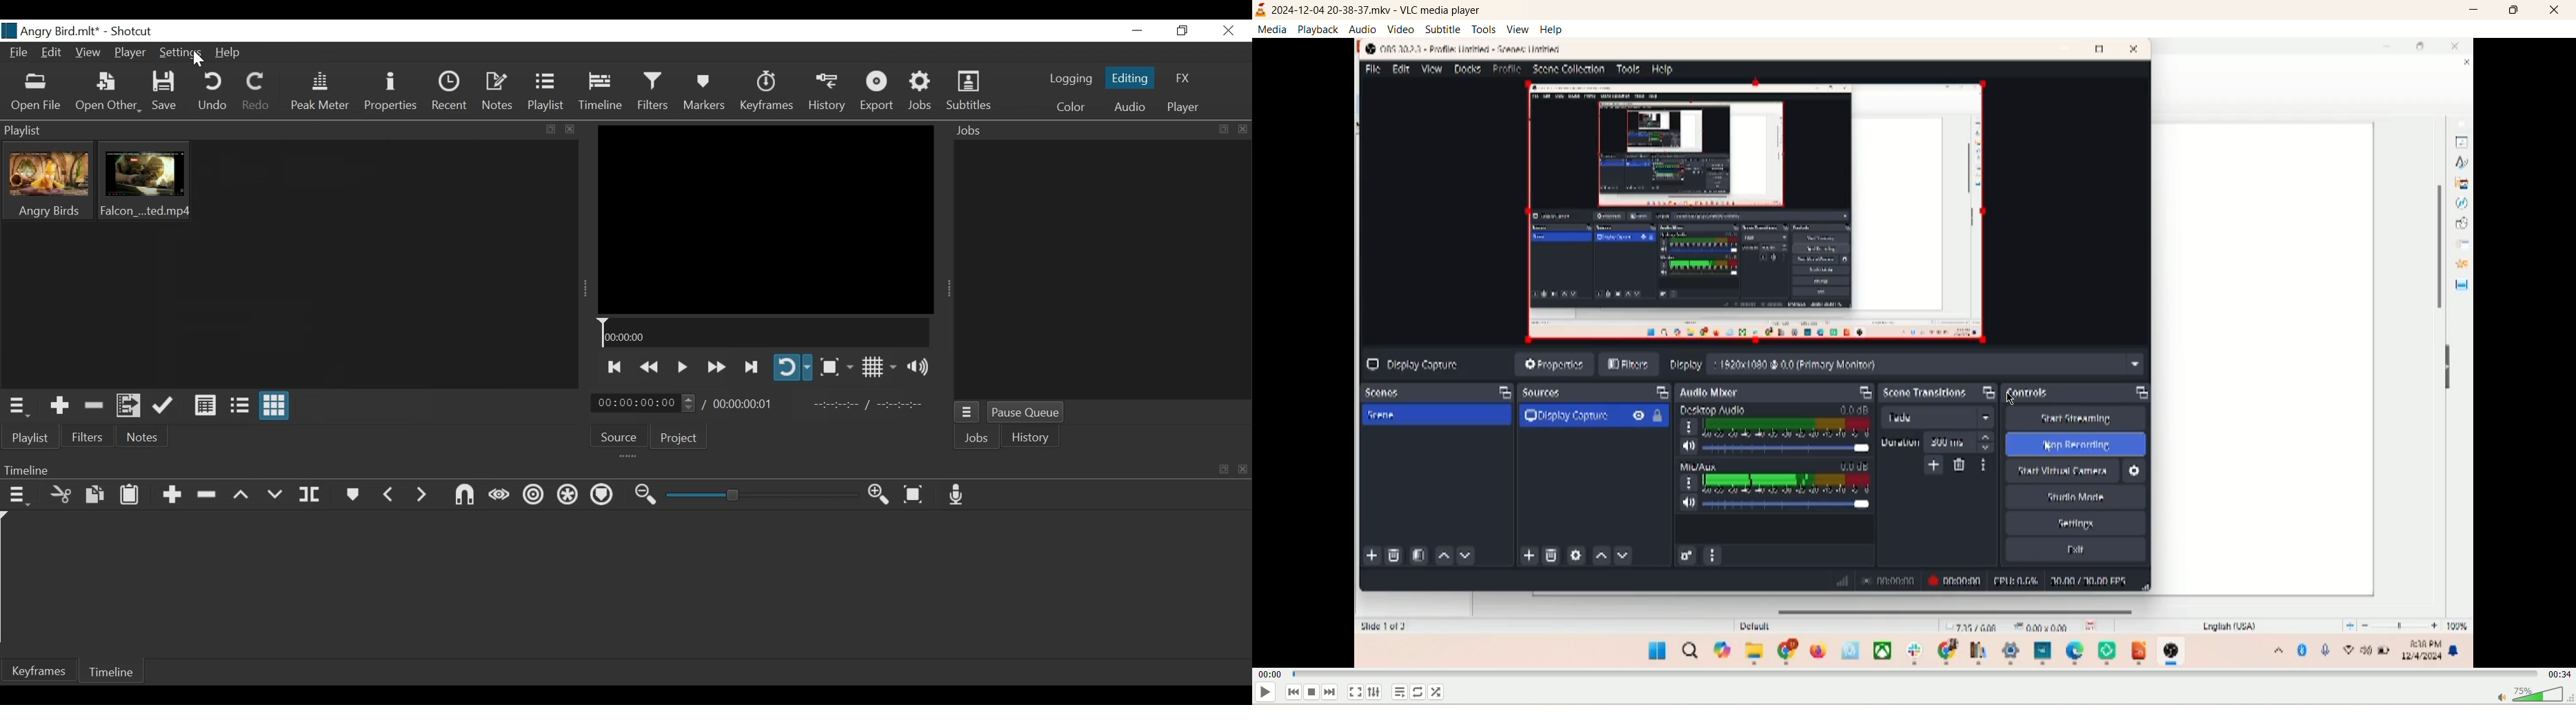 This screenshot has height=728, width=2576. What do you see at coordinates (256, 94) in the screenshot?
I see `Redo` at bounding box center [256, 94].